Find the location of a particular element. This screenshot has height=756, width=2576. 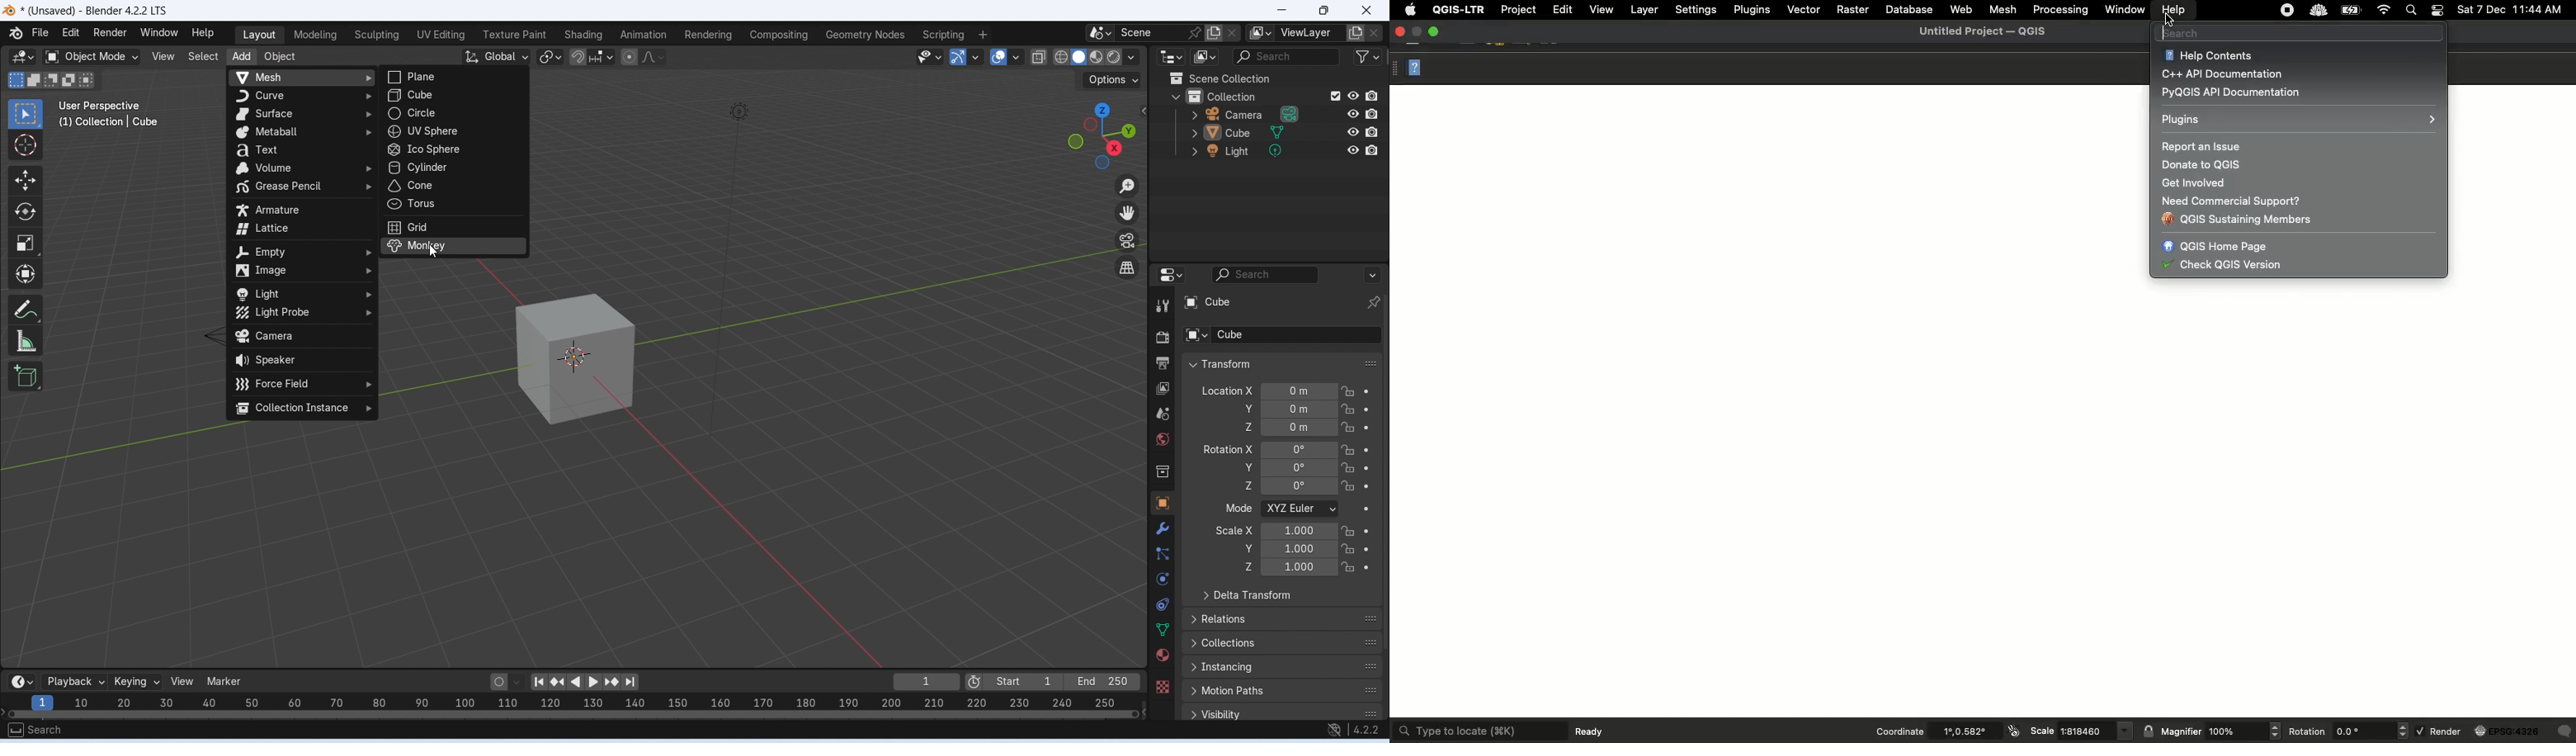

Donate to QGIS is located at coordinates (2204, 163).